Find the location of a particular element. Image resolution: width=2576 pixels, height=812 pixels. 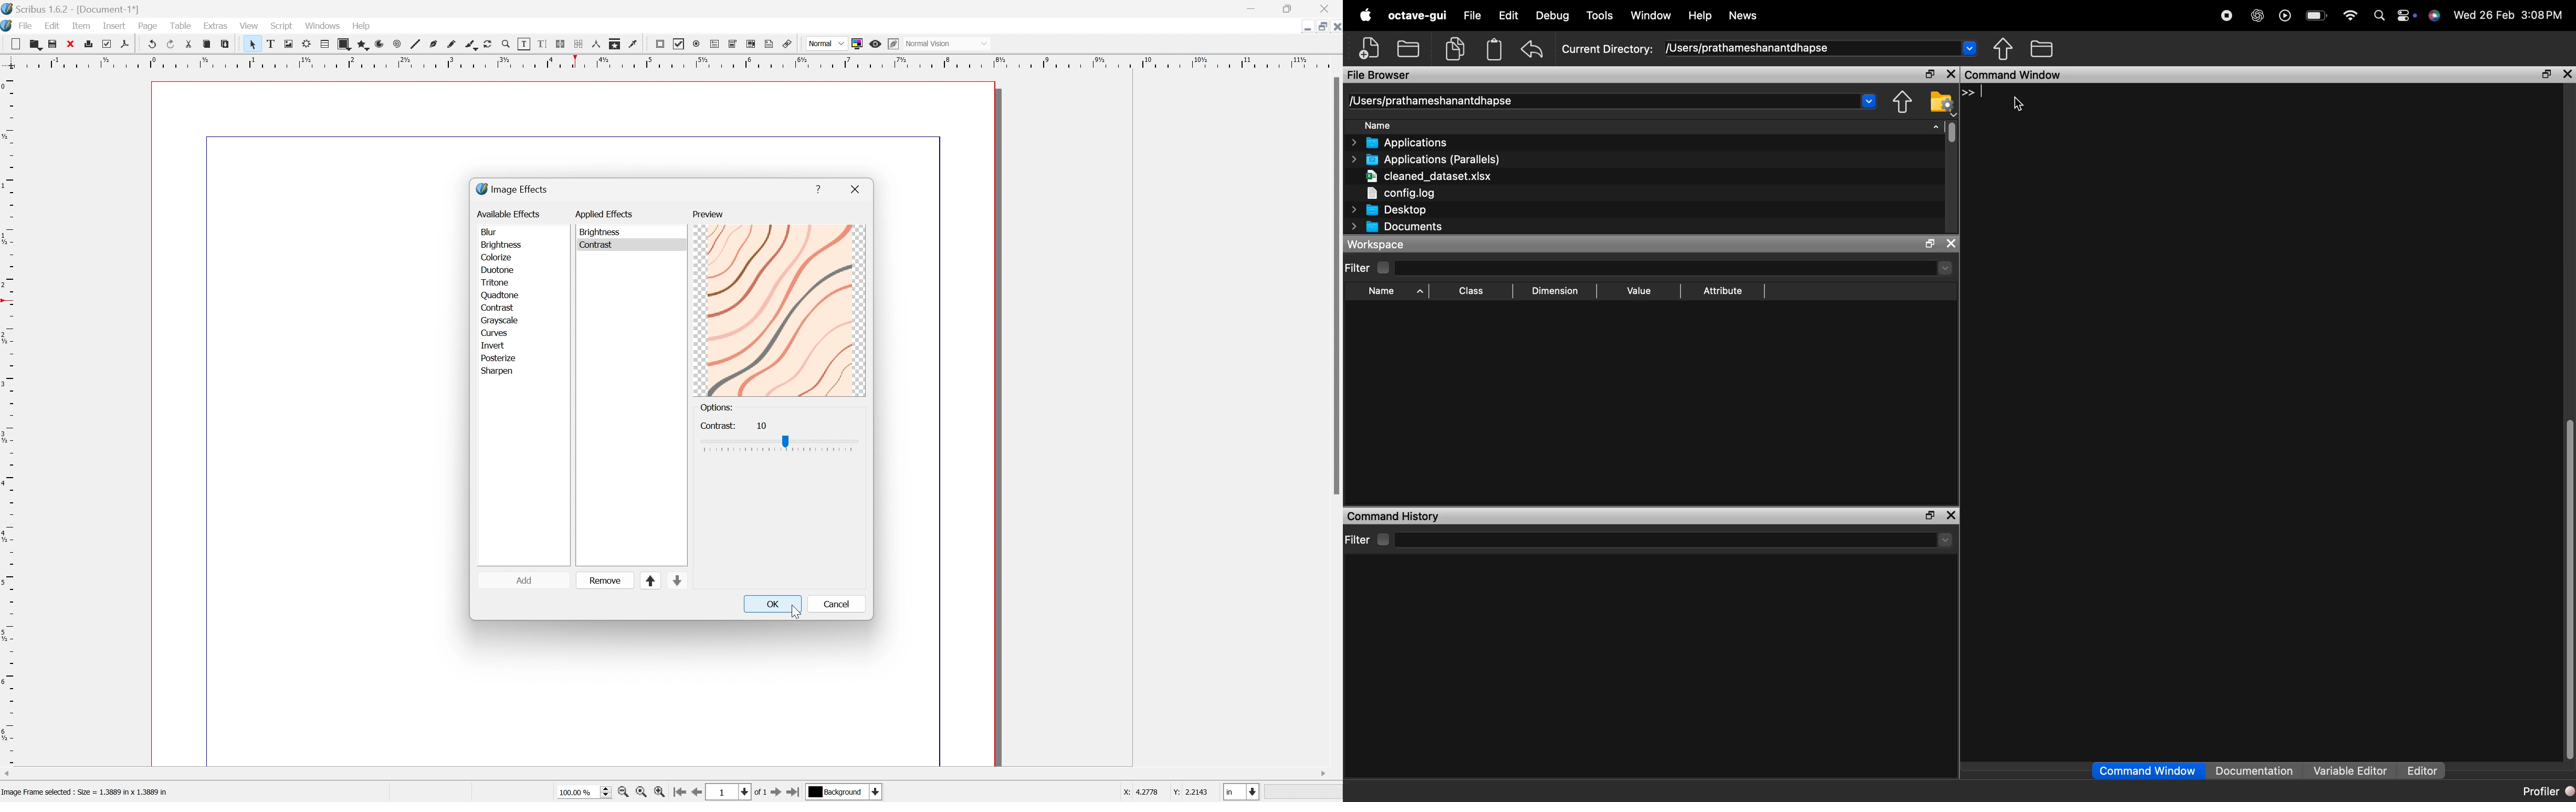

Previous Page is located at coordinates (700, 793).